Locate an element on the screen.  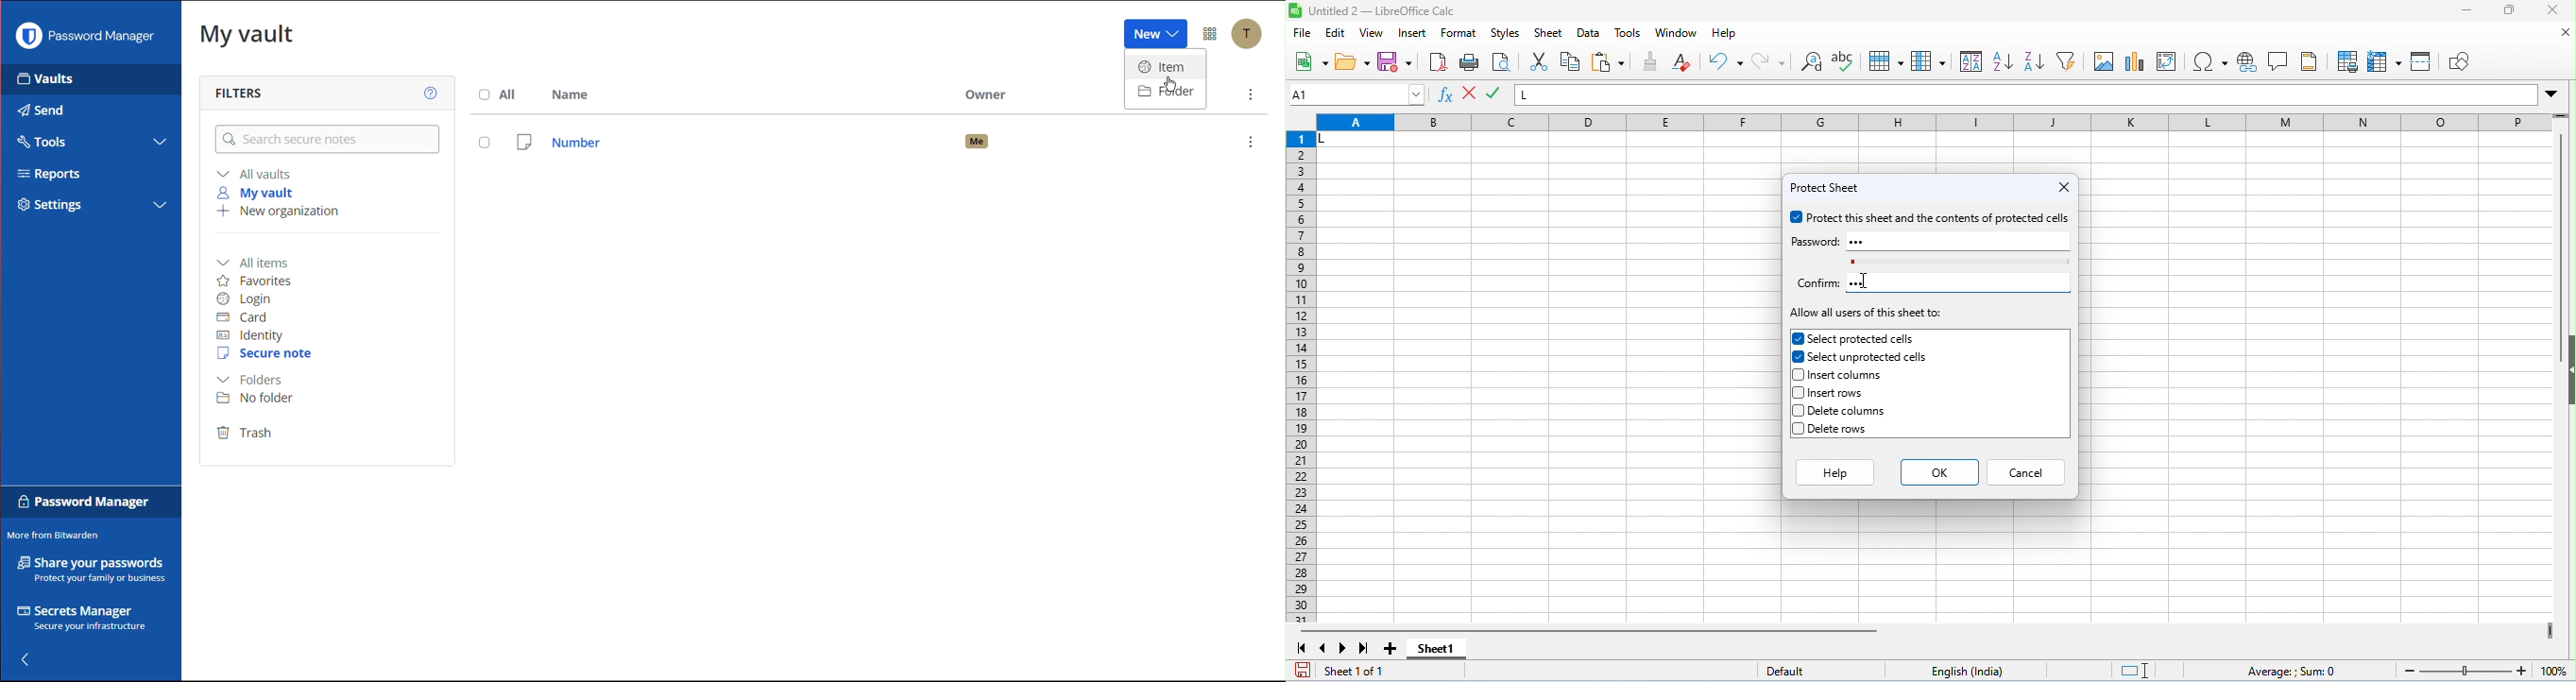
print preview is located at coordinates (1500, 63).